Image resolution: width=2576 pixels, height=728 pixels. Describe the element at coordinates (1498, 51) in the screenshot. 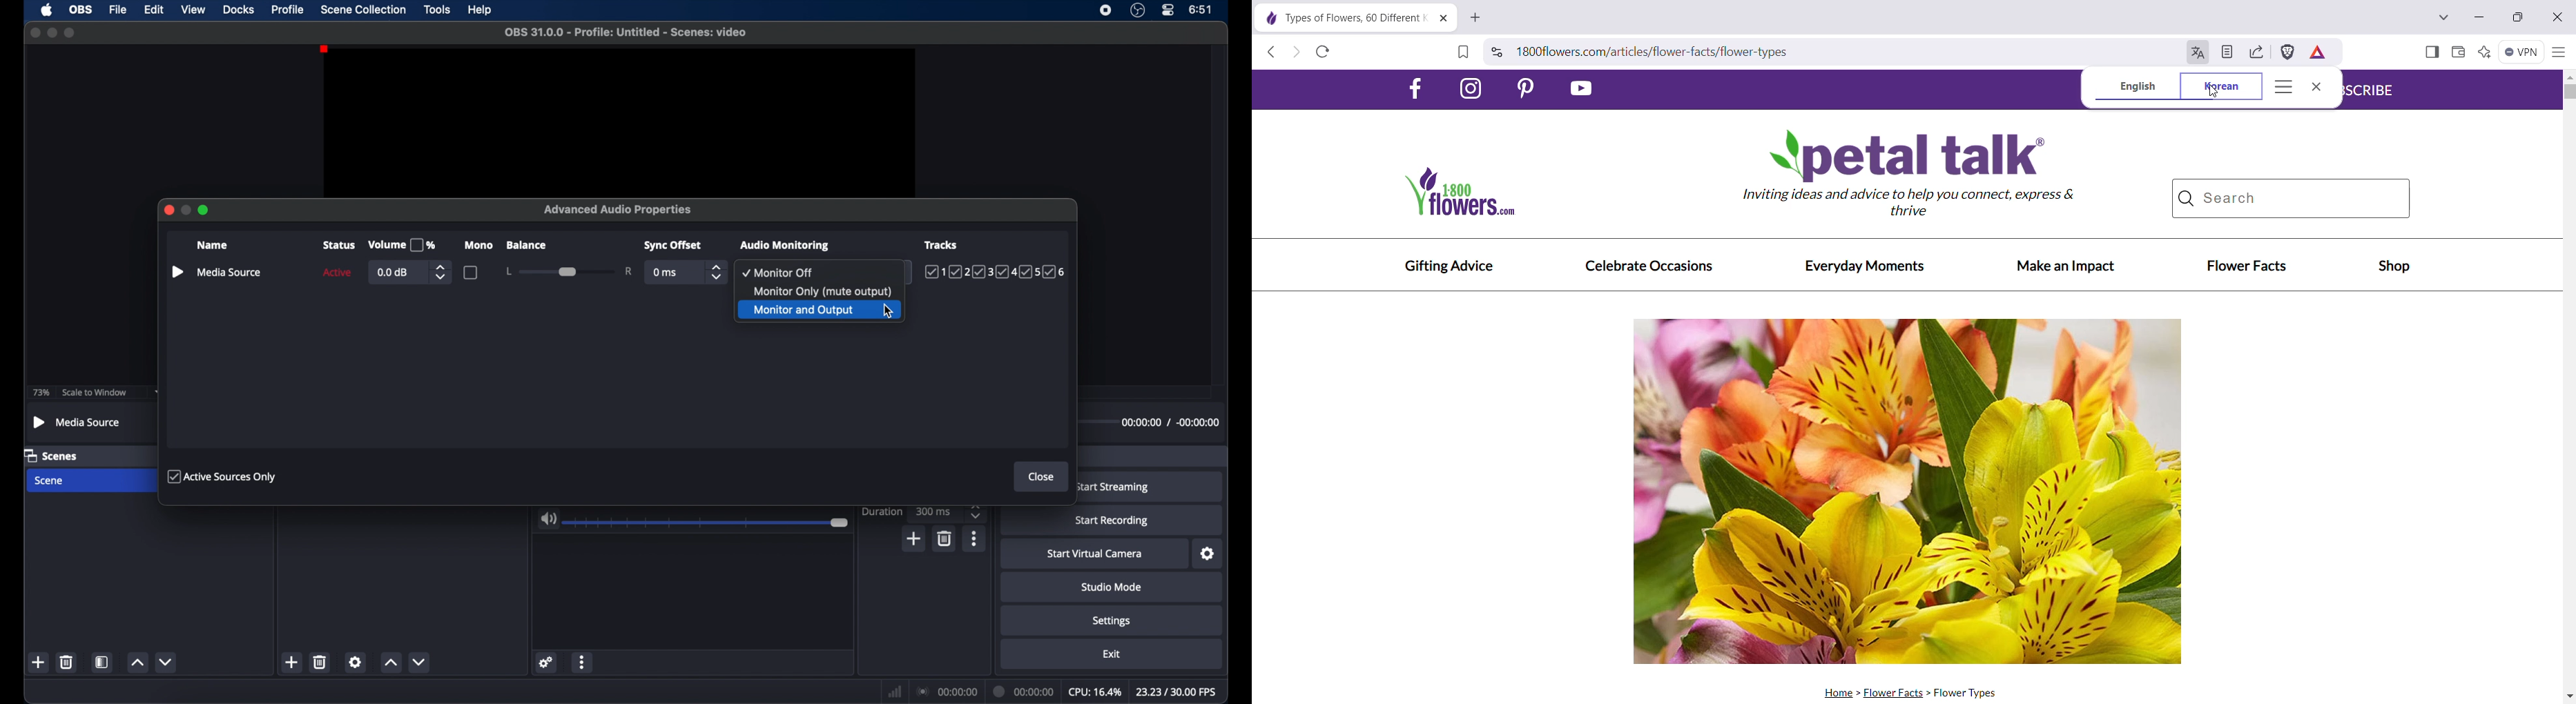

I see `View site information` at that location.